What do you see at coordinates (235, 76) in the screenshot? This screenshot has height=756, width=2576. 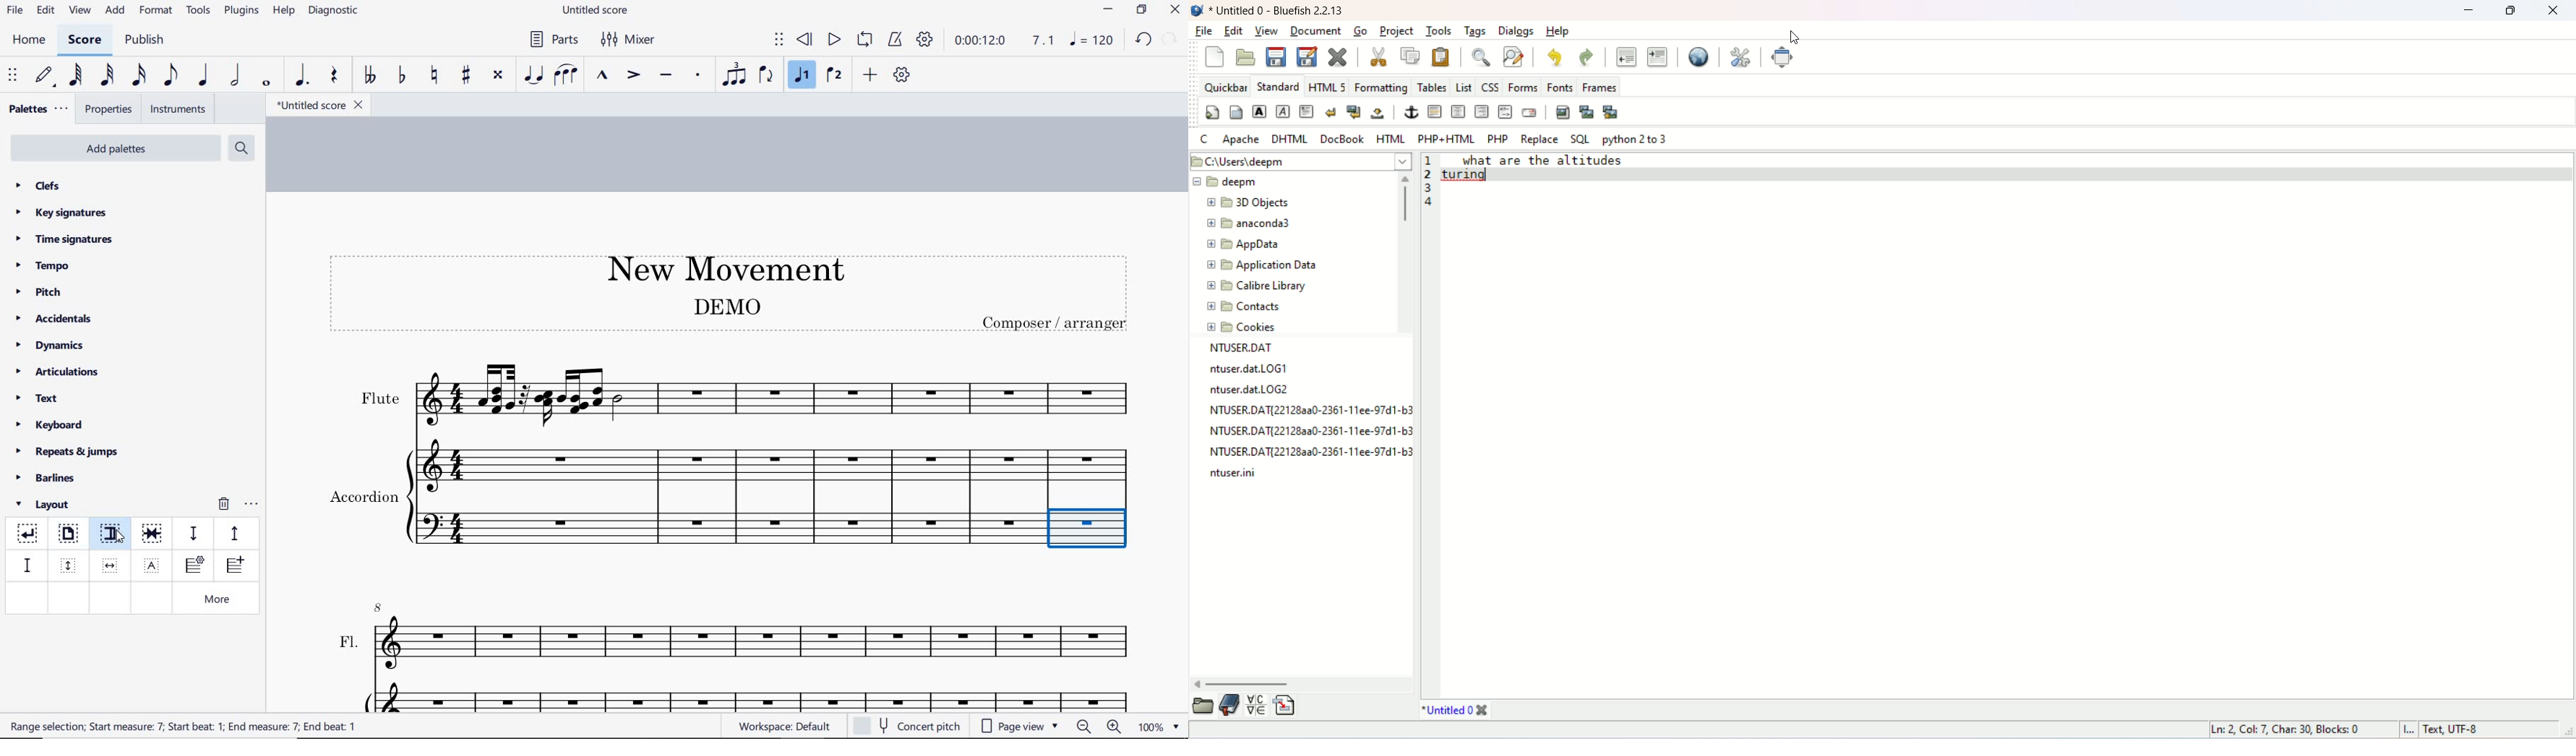 I see `half note` at bounding box center [235, 76].